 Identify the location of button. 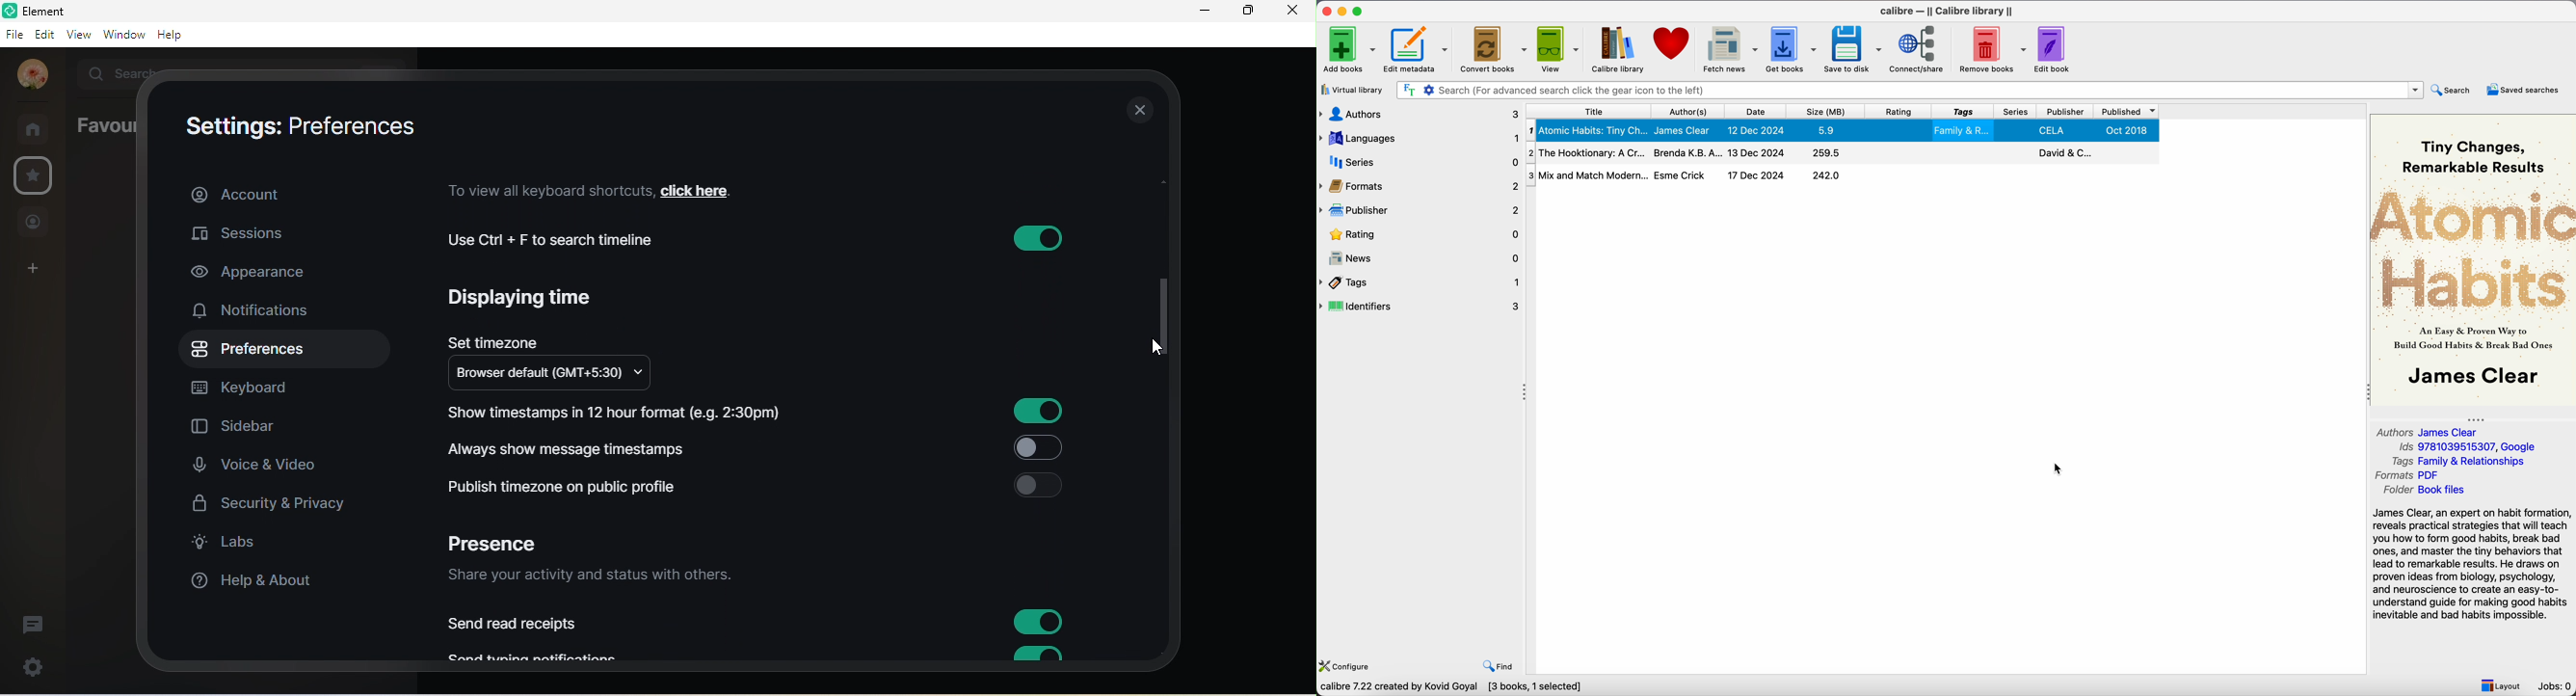
(1037, 448).